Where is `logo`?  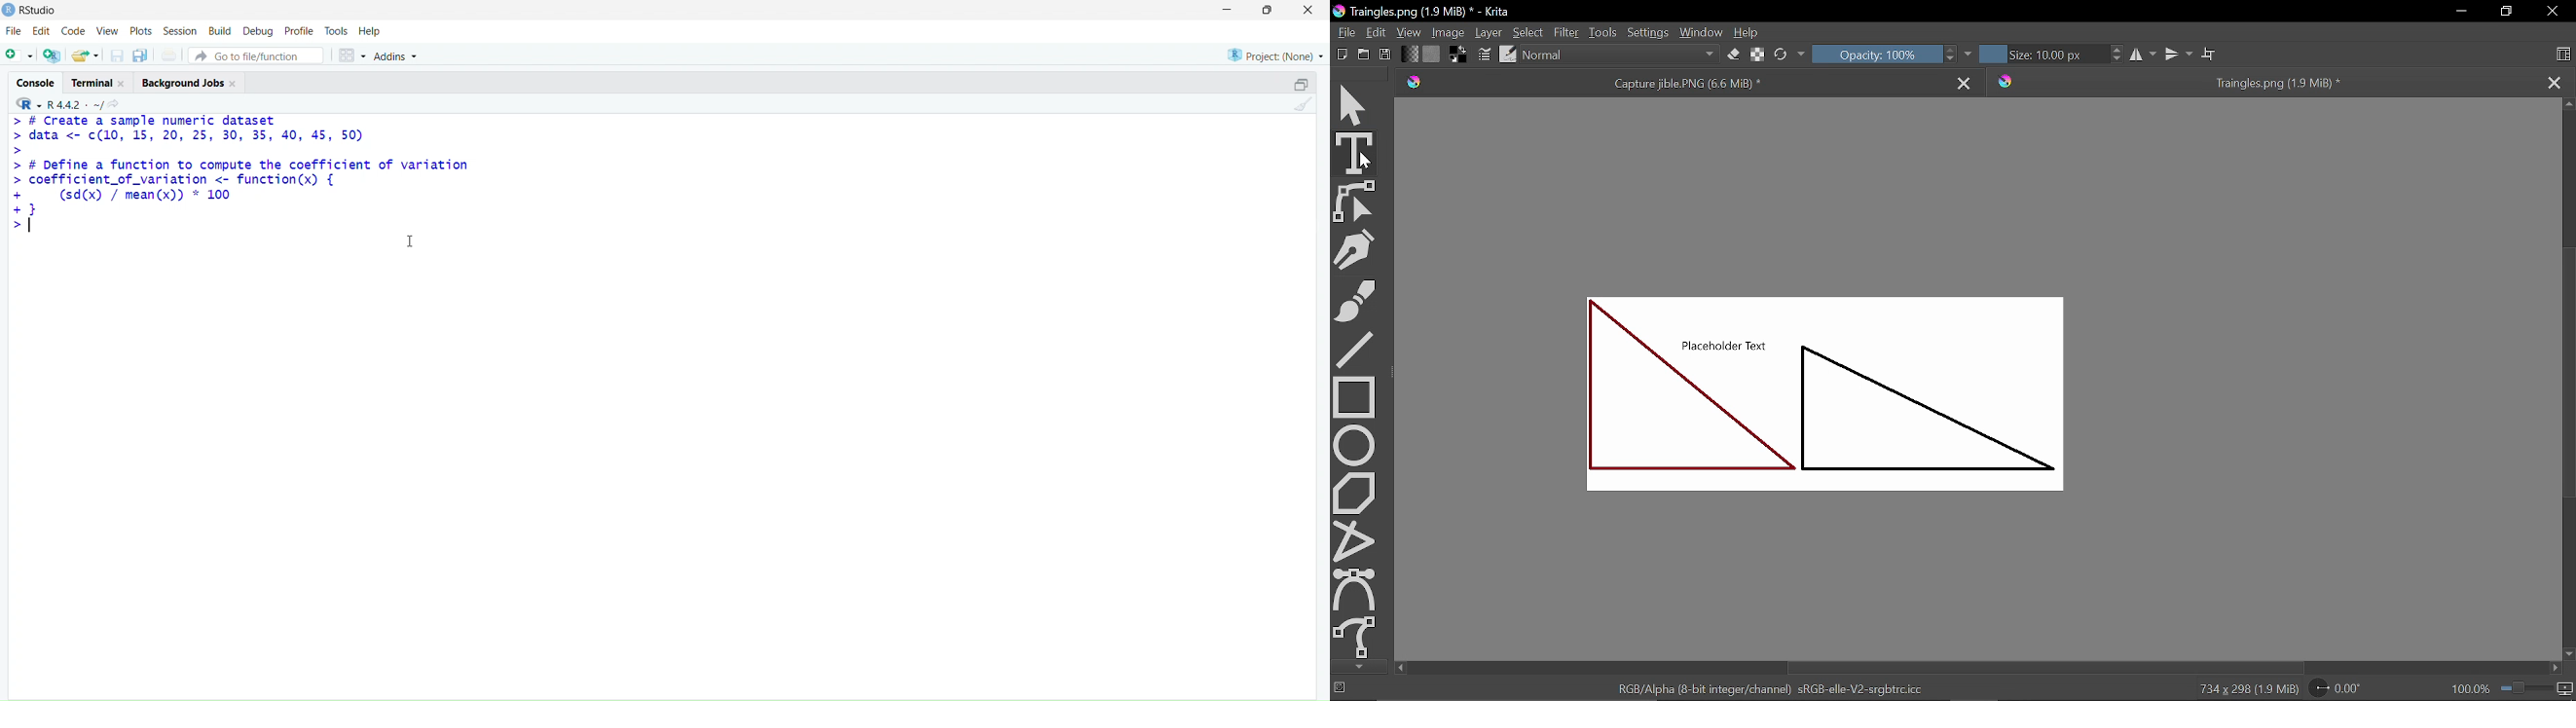 logo is located at coordinates (10, 10).